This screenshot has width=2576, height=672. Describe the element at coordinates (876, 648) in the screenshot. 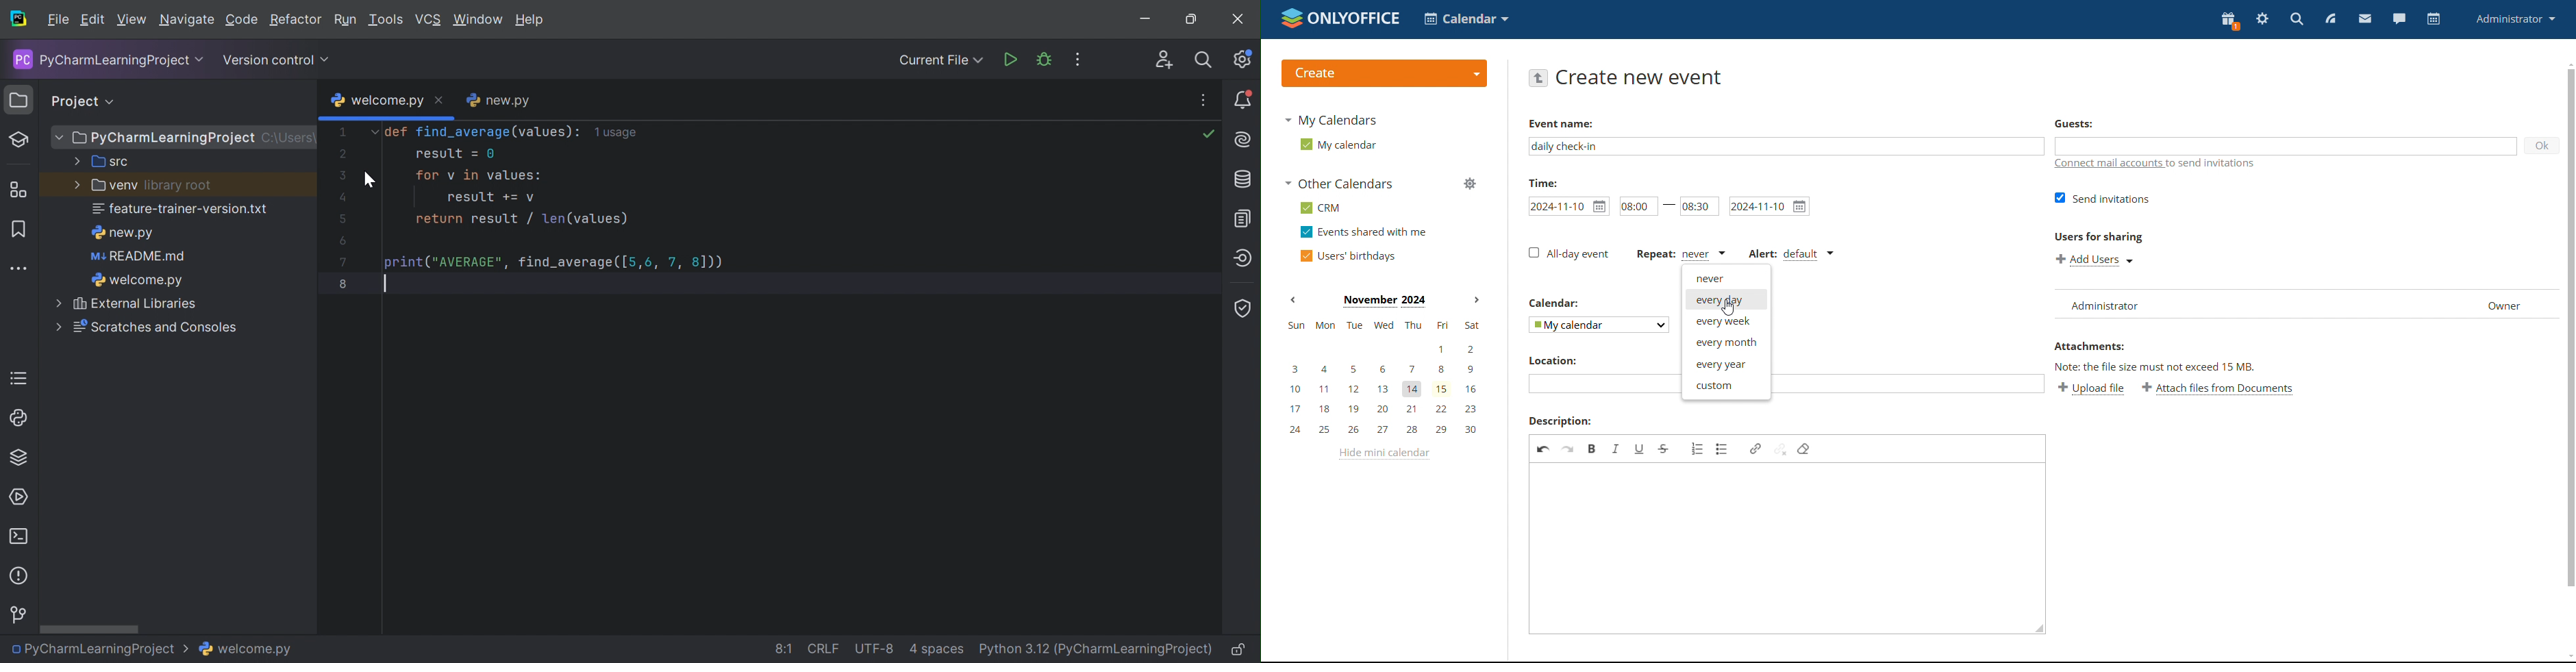

I see `UTF-8` at that location.